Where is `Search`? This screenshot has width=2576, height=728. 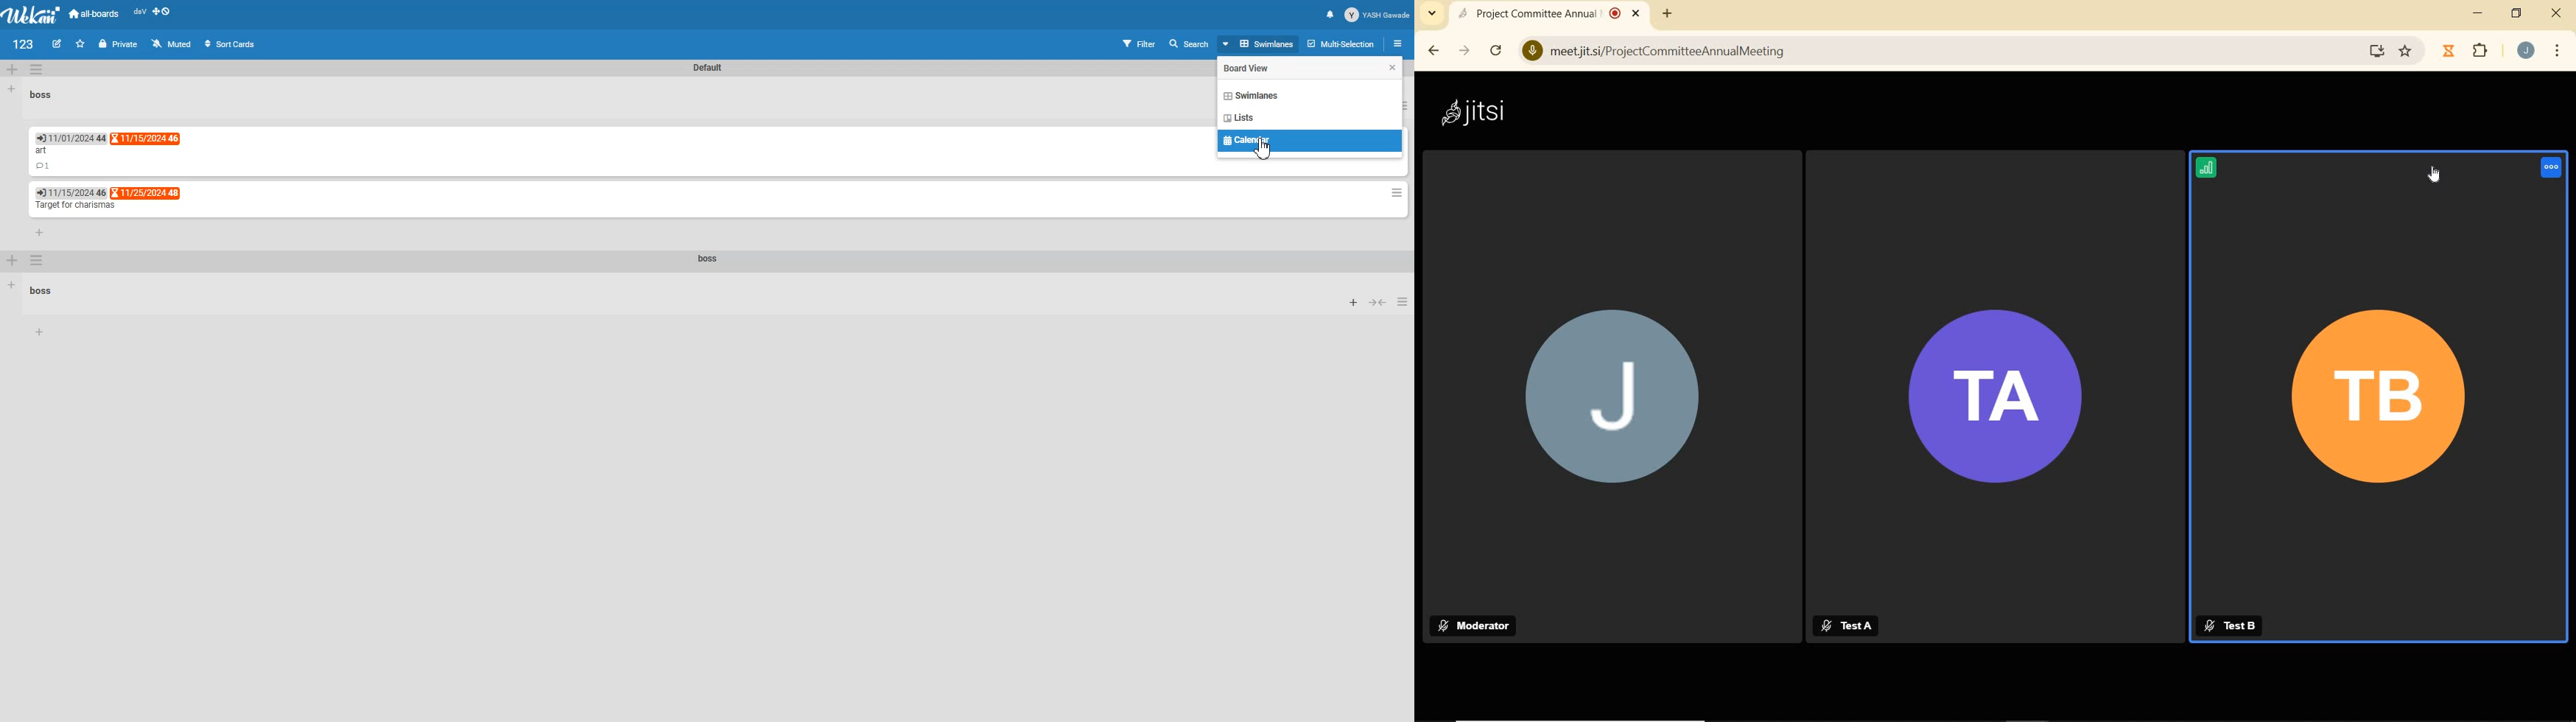 Search is located at coordinates (1190, 43).